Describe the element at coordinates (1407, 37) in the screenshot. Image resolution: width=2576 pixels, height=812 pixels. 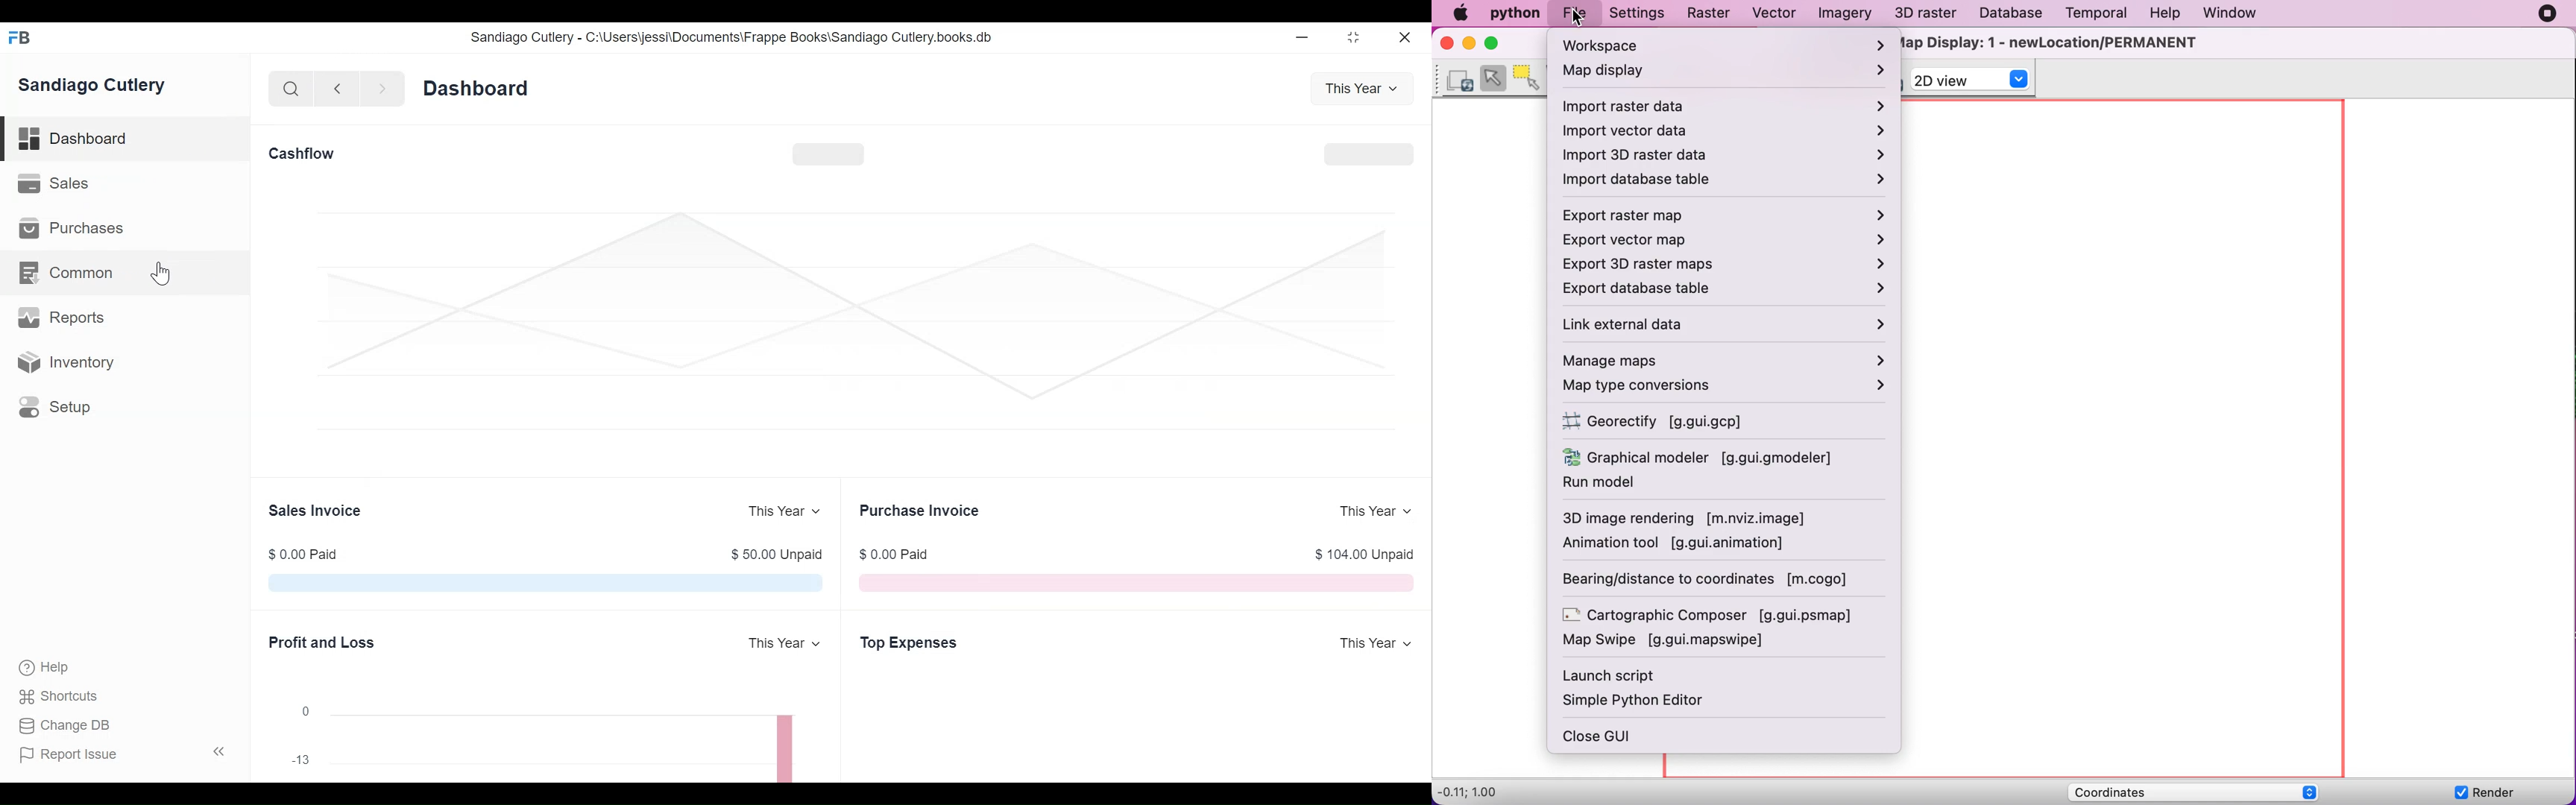
I see `Close` at that location.